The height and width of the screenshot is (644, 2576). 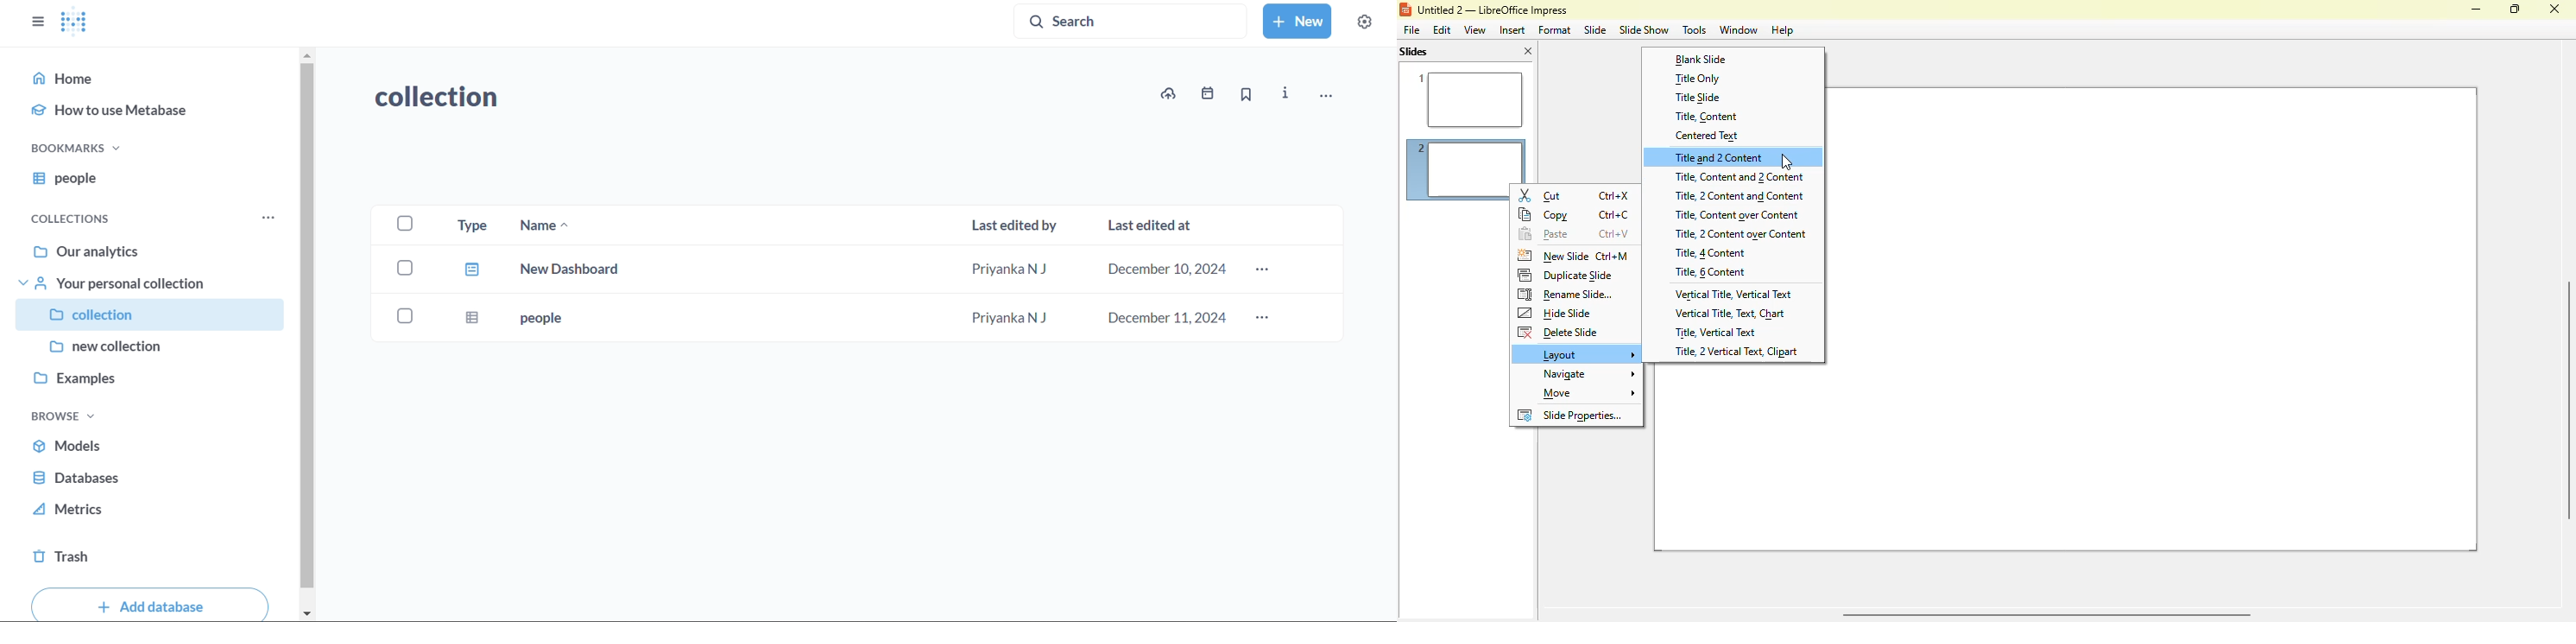 I want to click on maximize, so click(x=2516, y=9).